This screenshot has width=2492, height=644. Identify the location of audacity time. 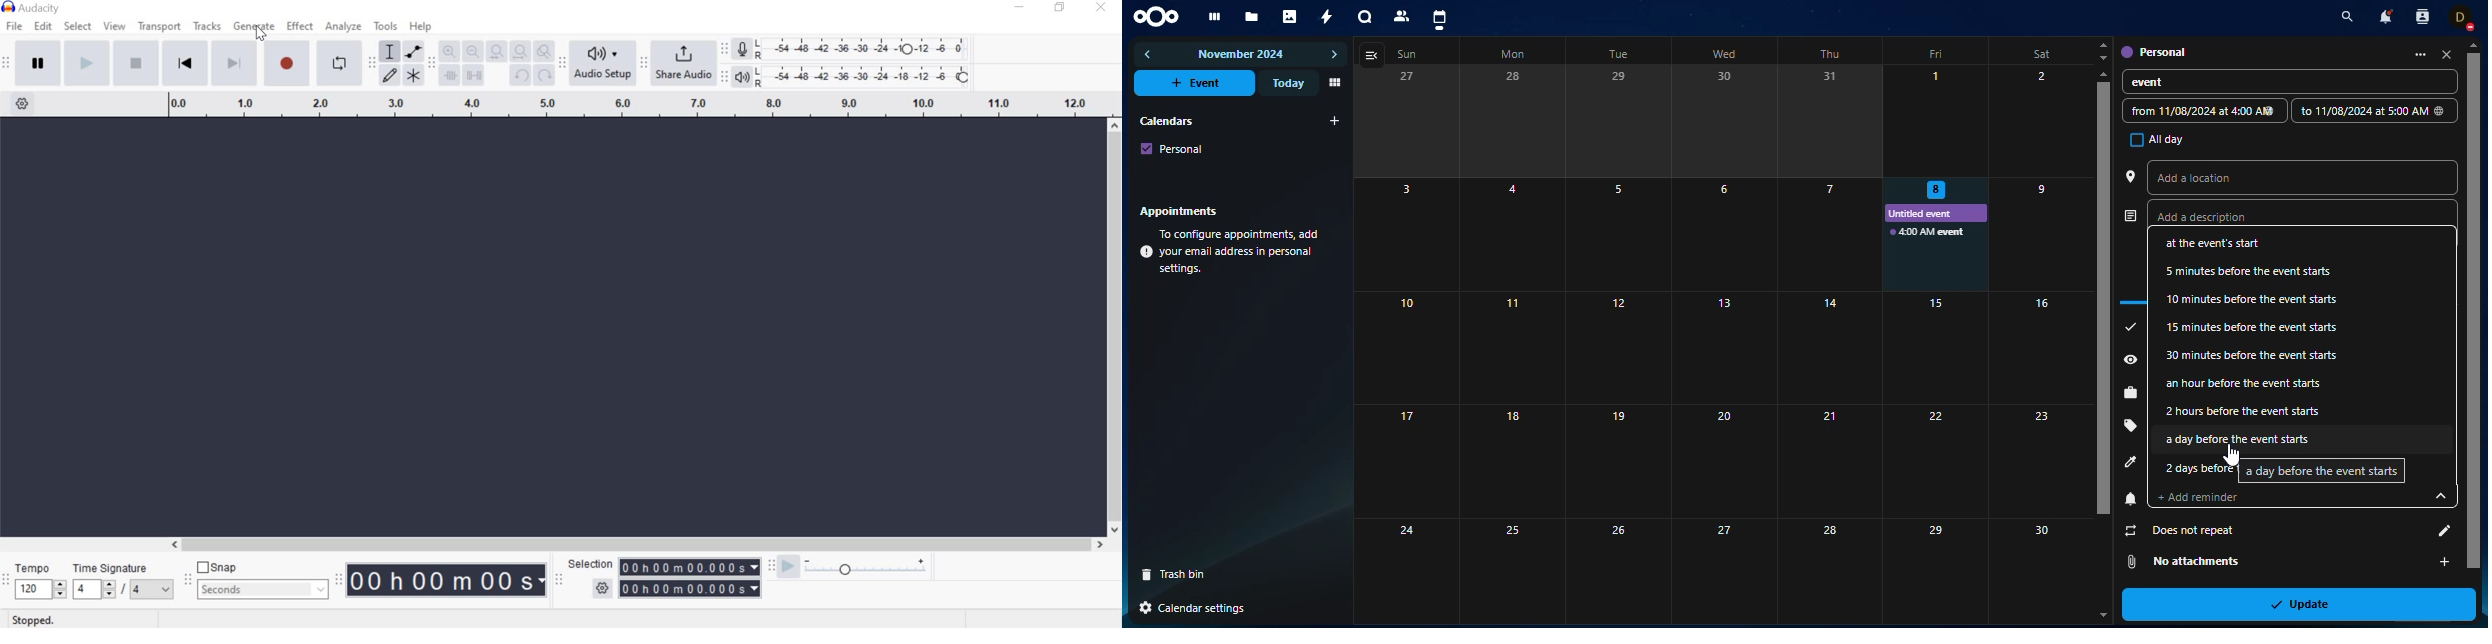
(448, 581).